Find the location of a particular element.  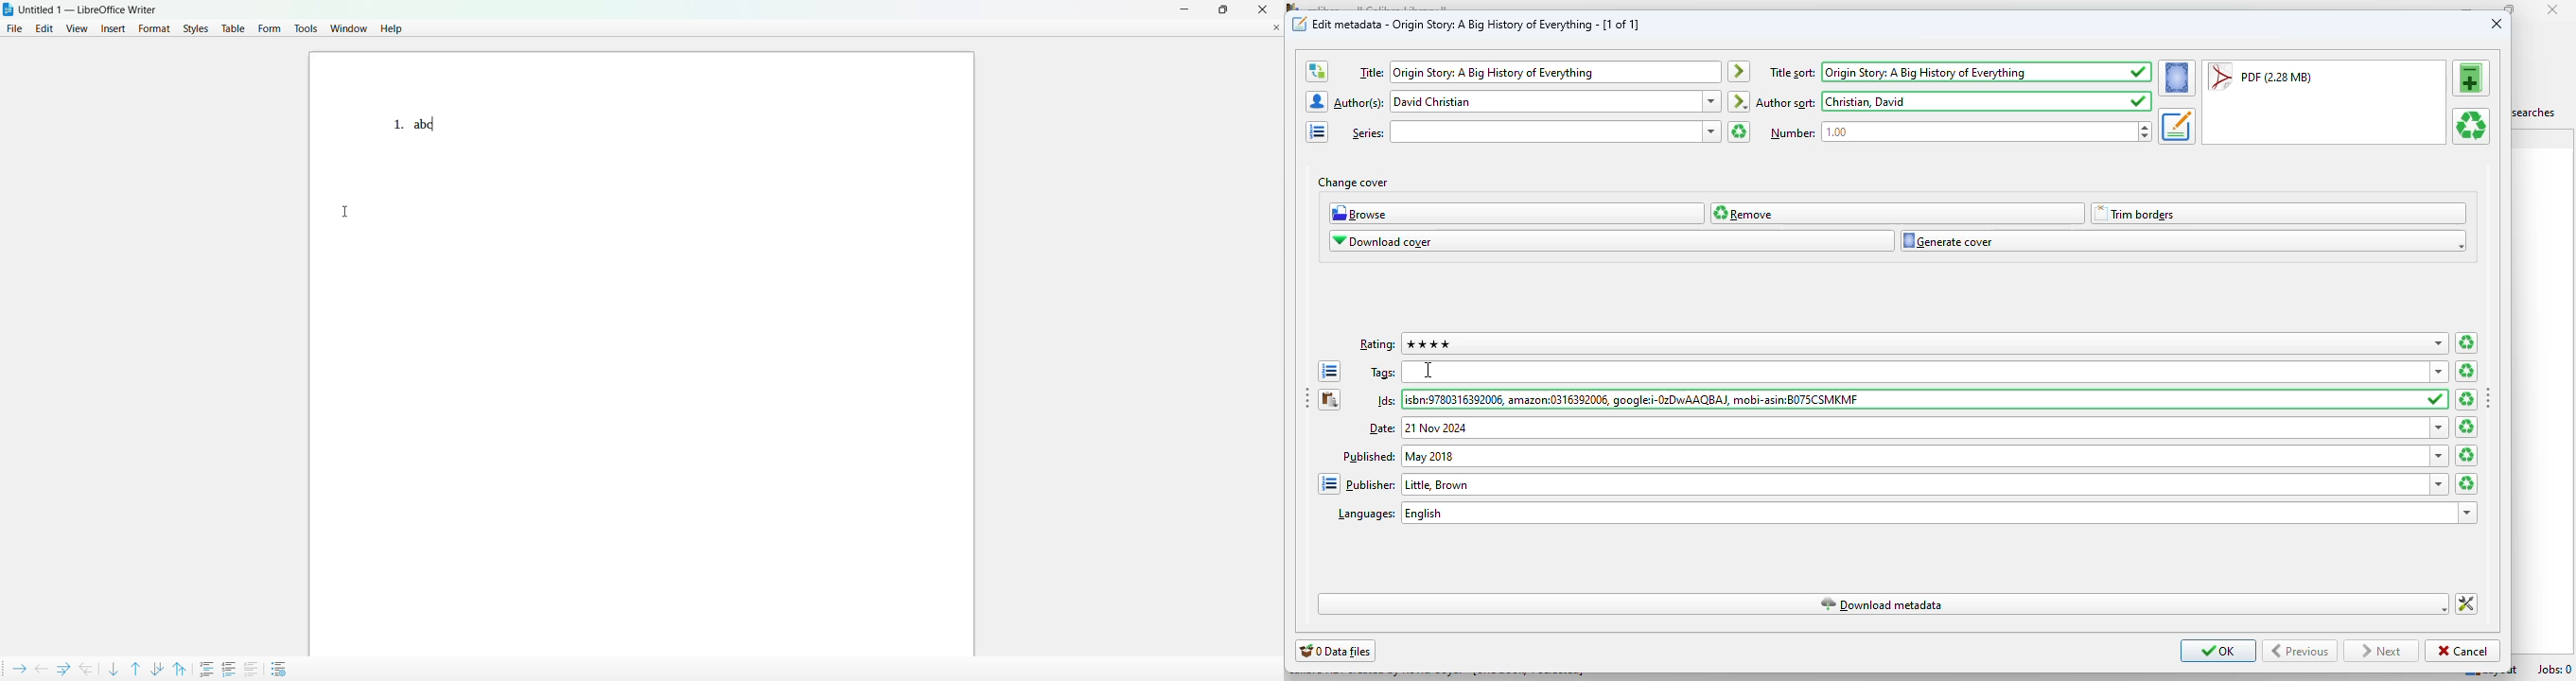

text is located at coordinates (1371, 483).